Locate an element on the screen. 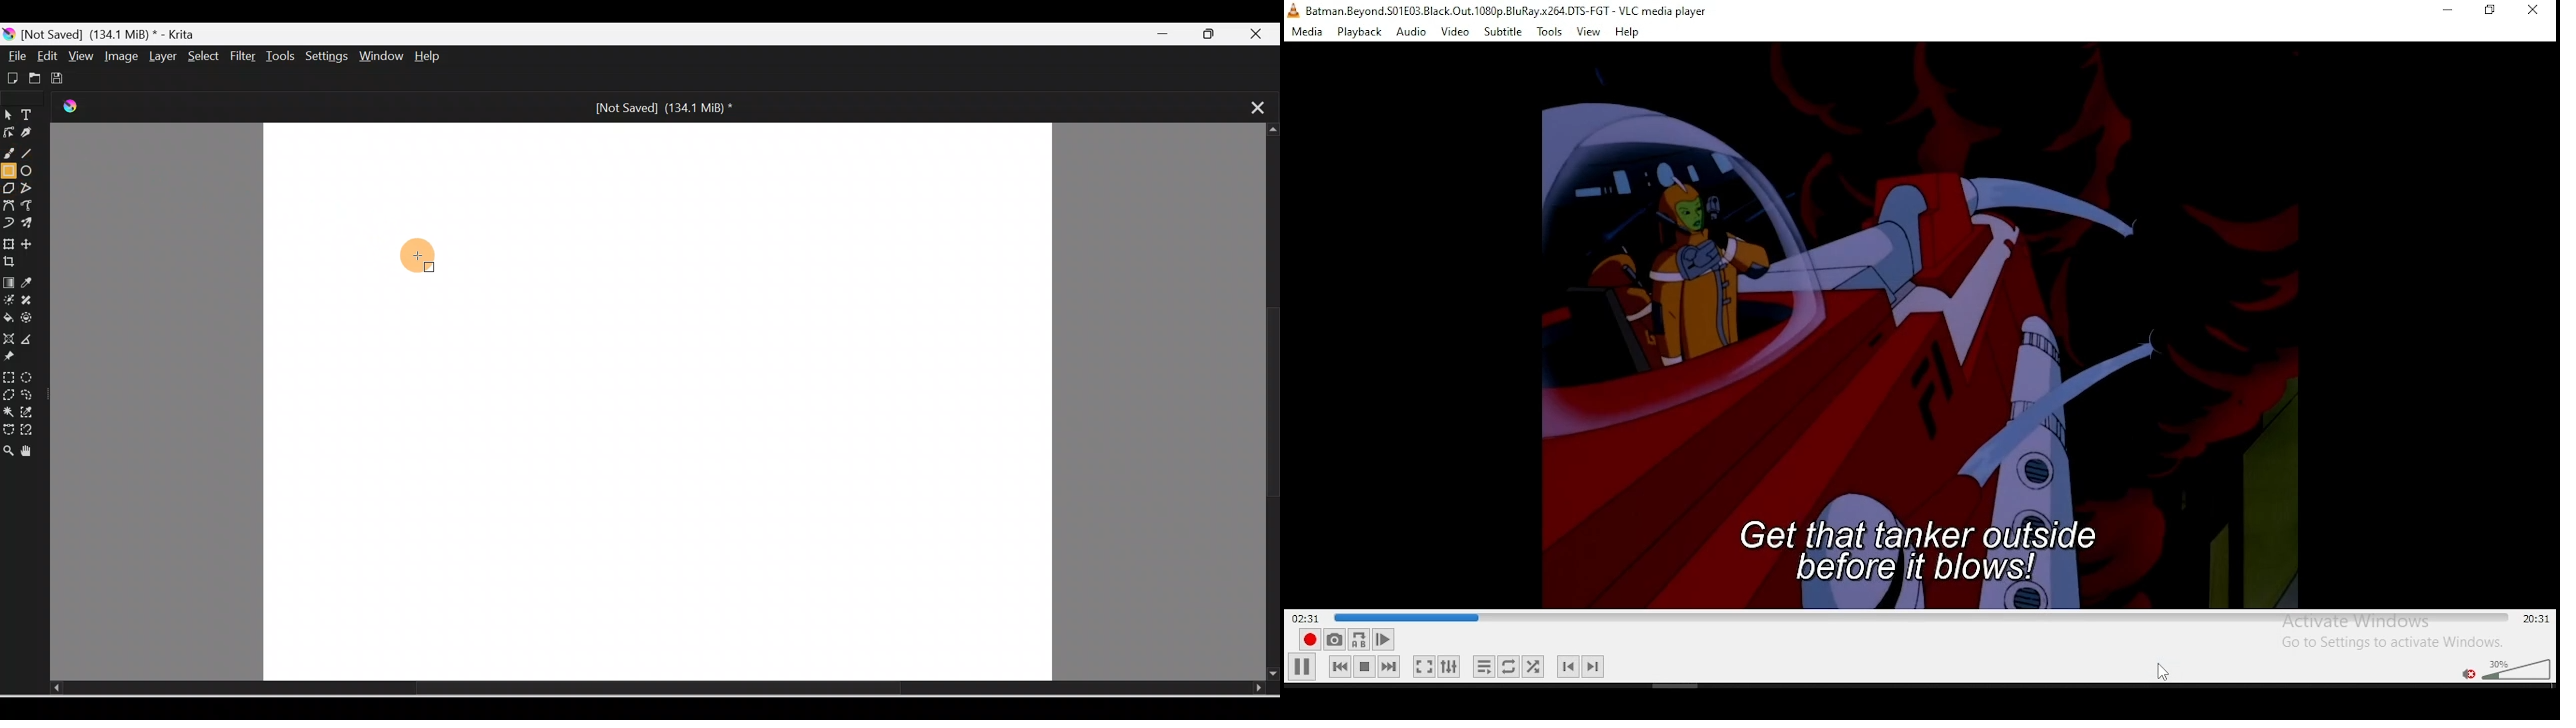  Cursor on canvas is located at coordinates (421, 259).